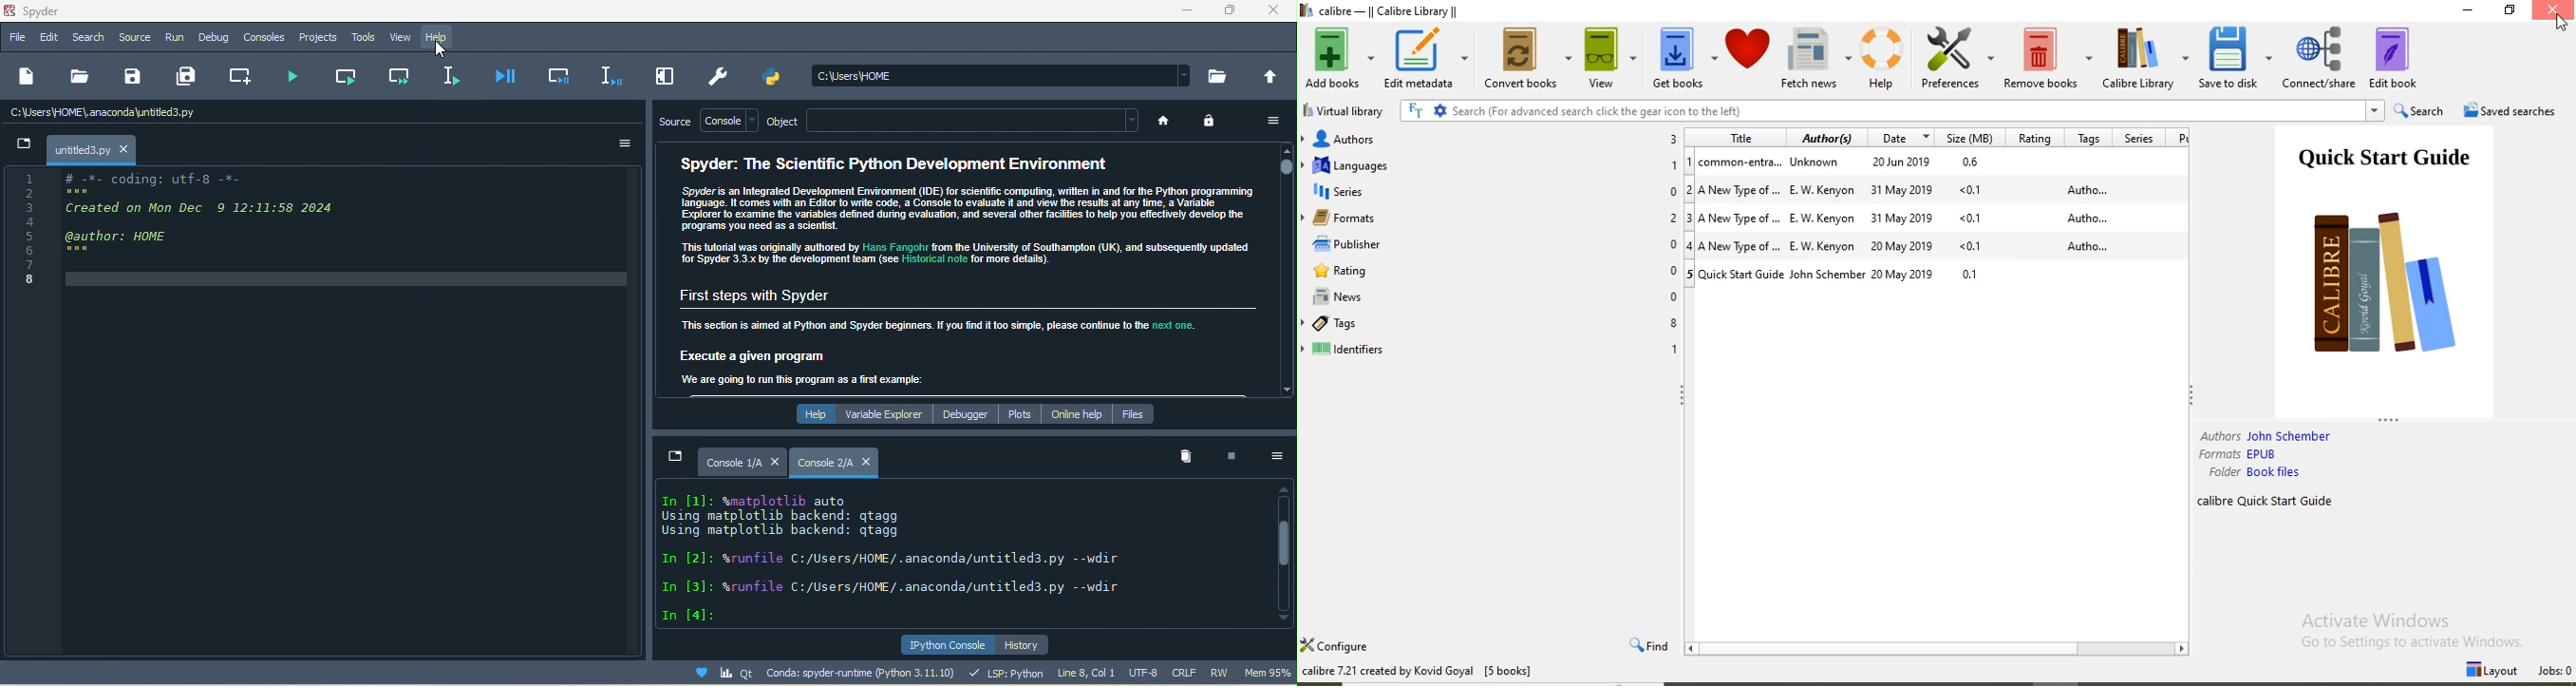 Image resolution: width=2576 pixels, height=700 pixels. Describe the element at coordinates (211, 38) in the screenshot. I see `debug` at that location.